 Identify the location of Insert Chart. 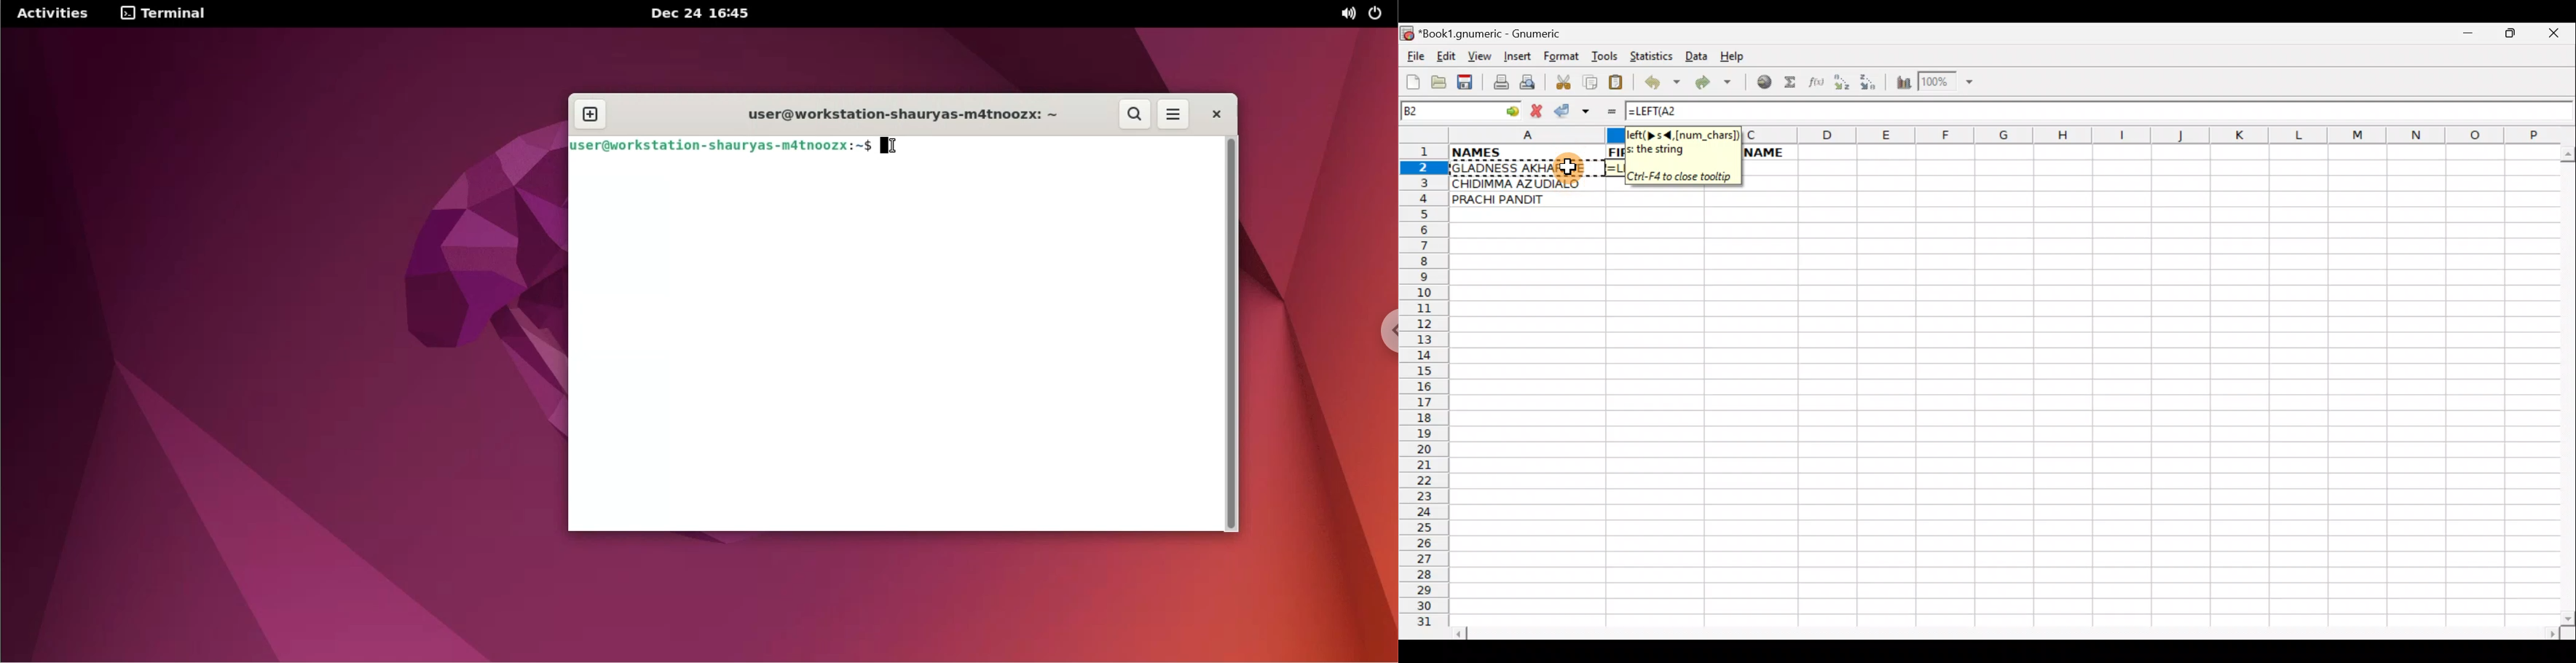
(1900, 84).